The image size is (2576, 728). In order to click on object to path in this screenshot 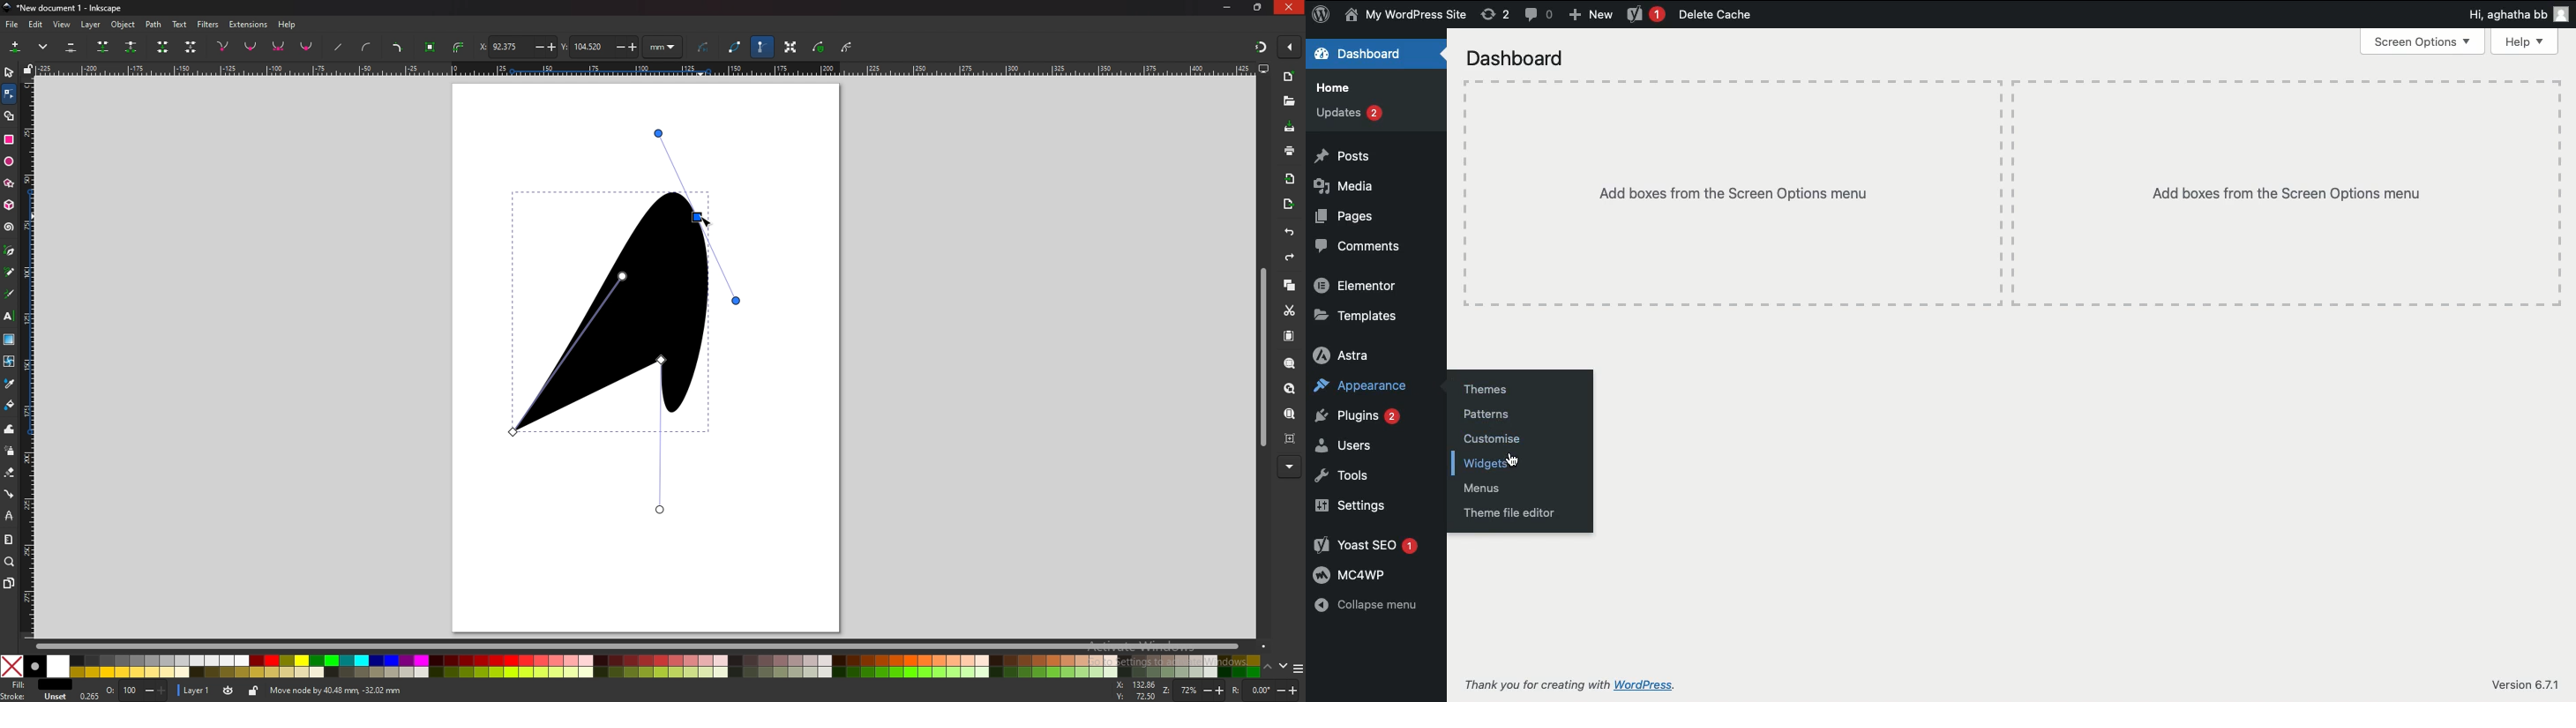, I will do `click(432, 48)`.